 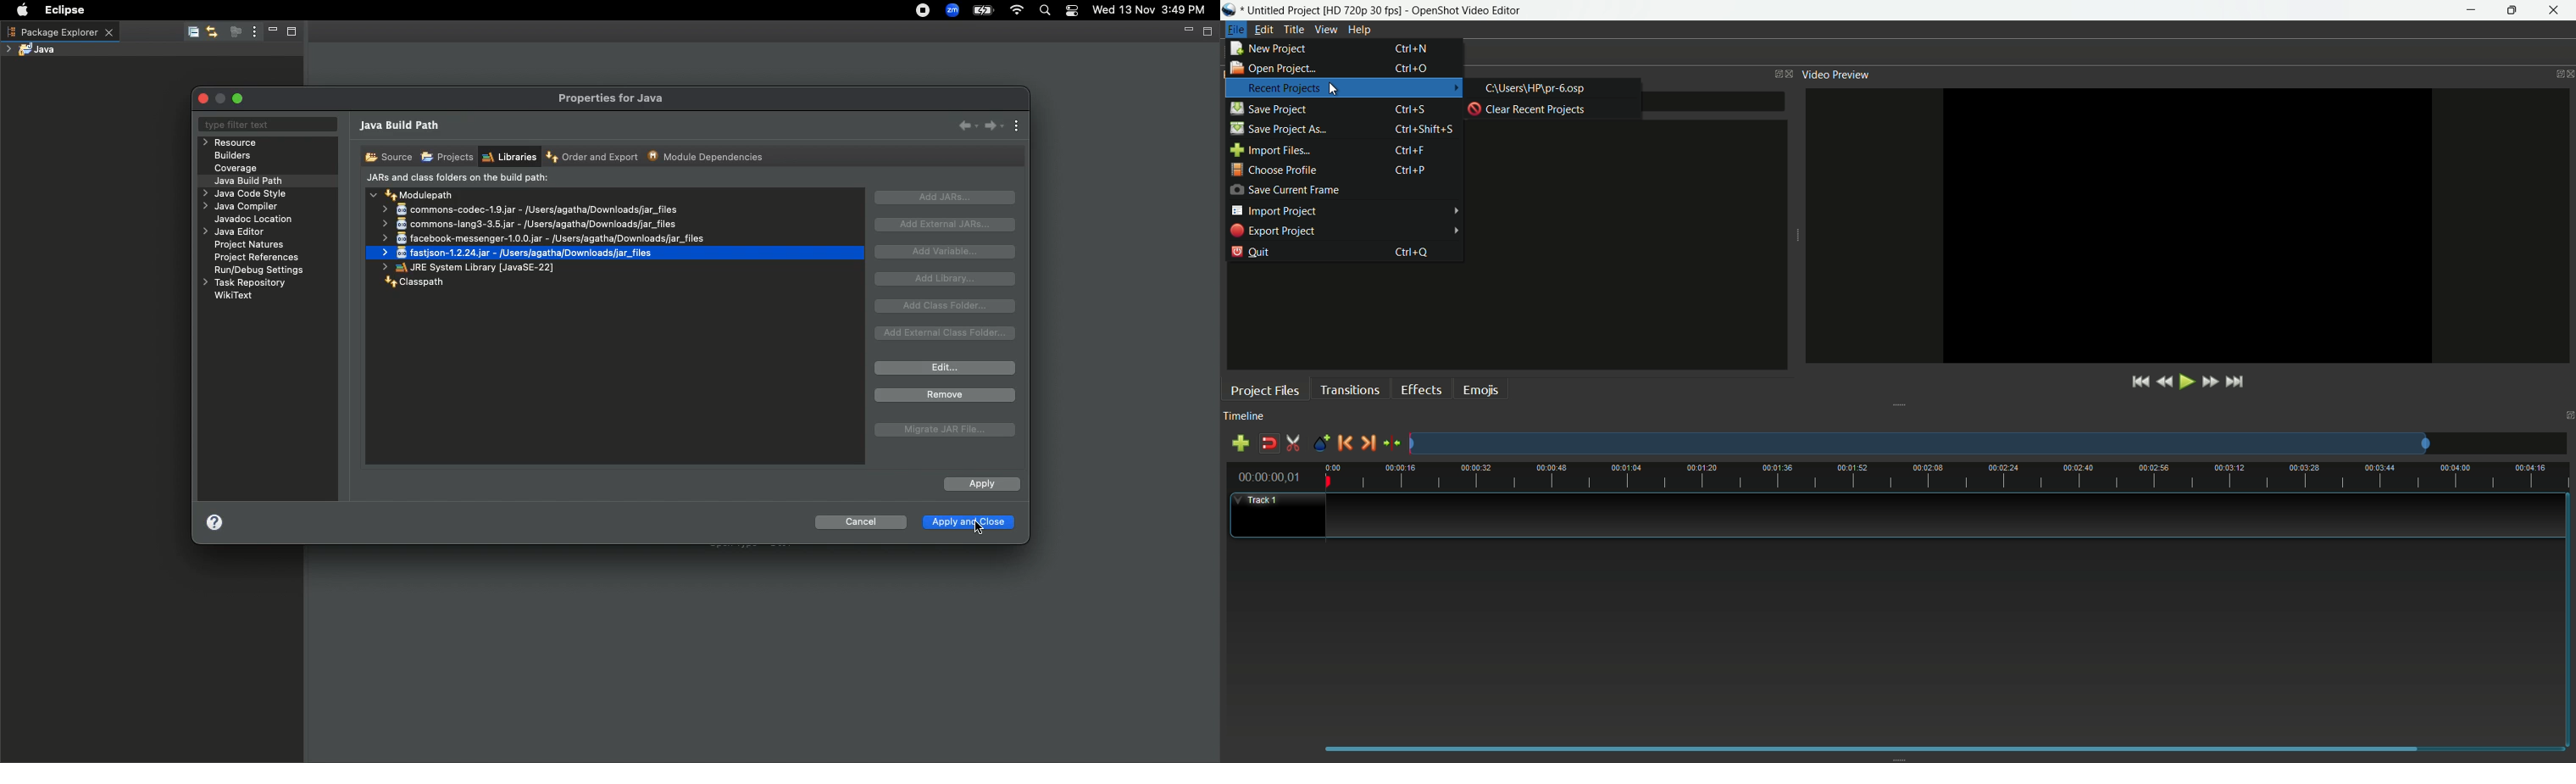 What do you see at coordinates (1240, 444) in the screenshot?
I see `add track` at bounding box center [1240, 444].